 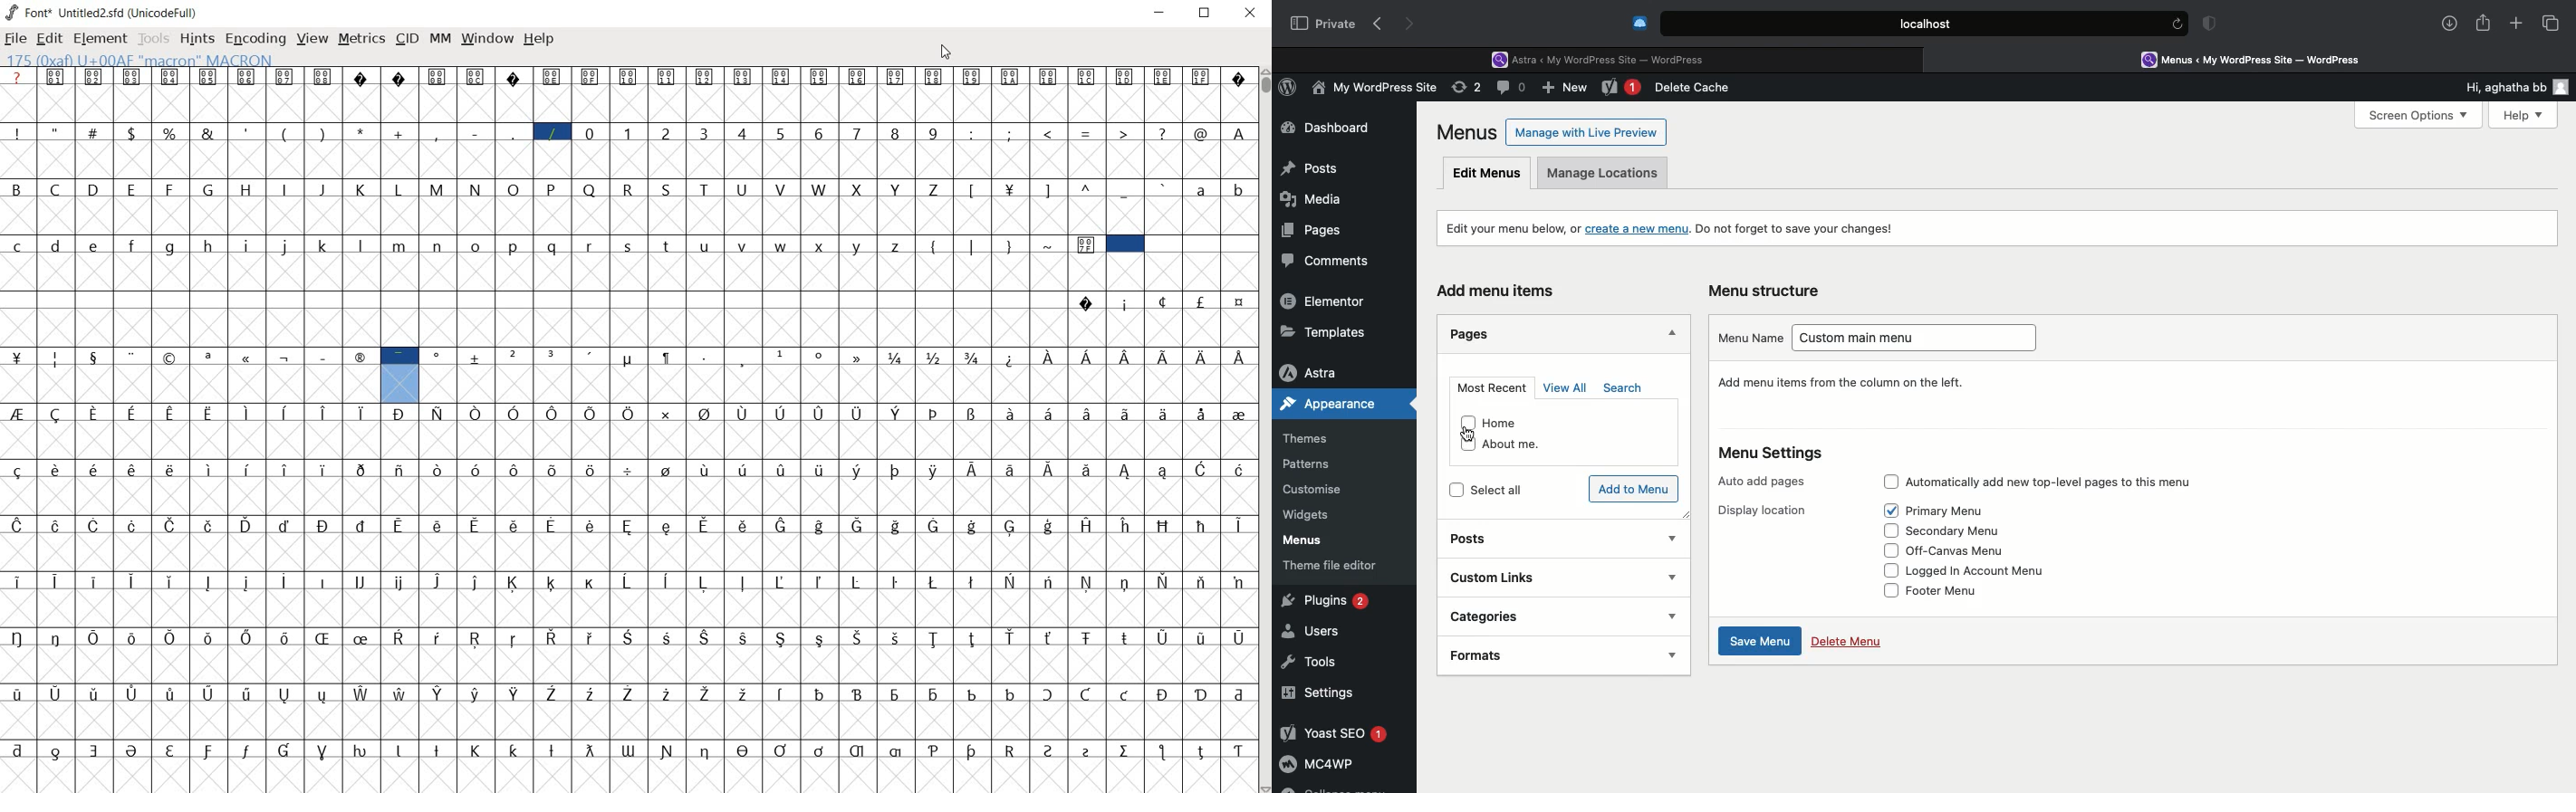 What do you see at coordinates (1768, 509) in the screenshot?
I see `Display location` at bounding box center [1768, 509].